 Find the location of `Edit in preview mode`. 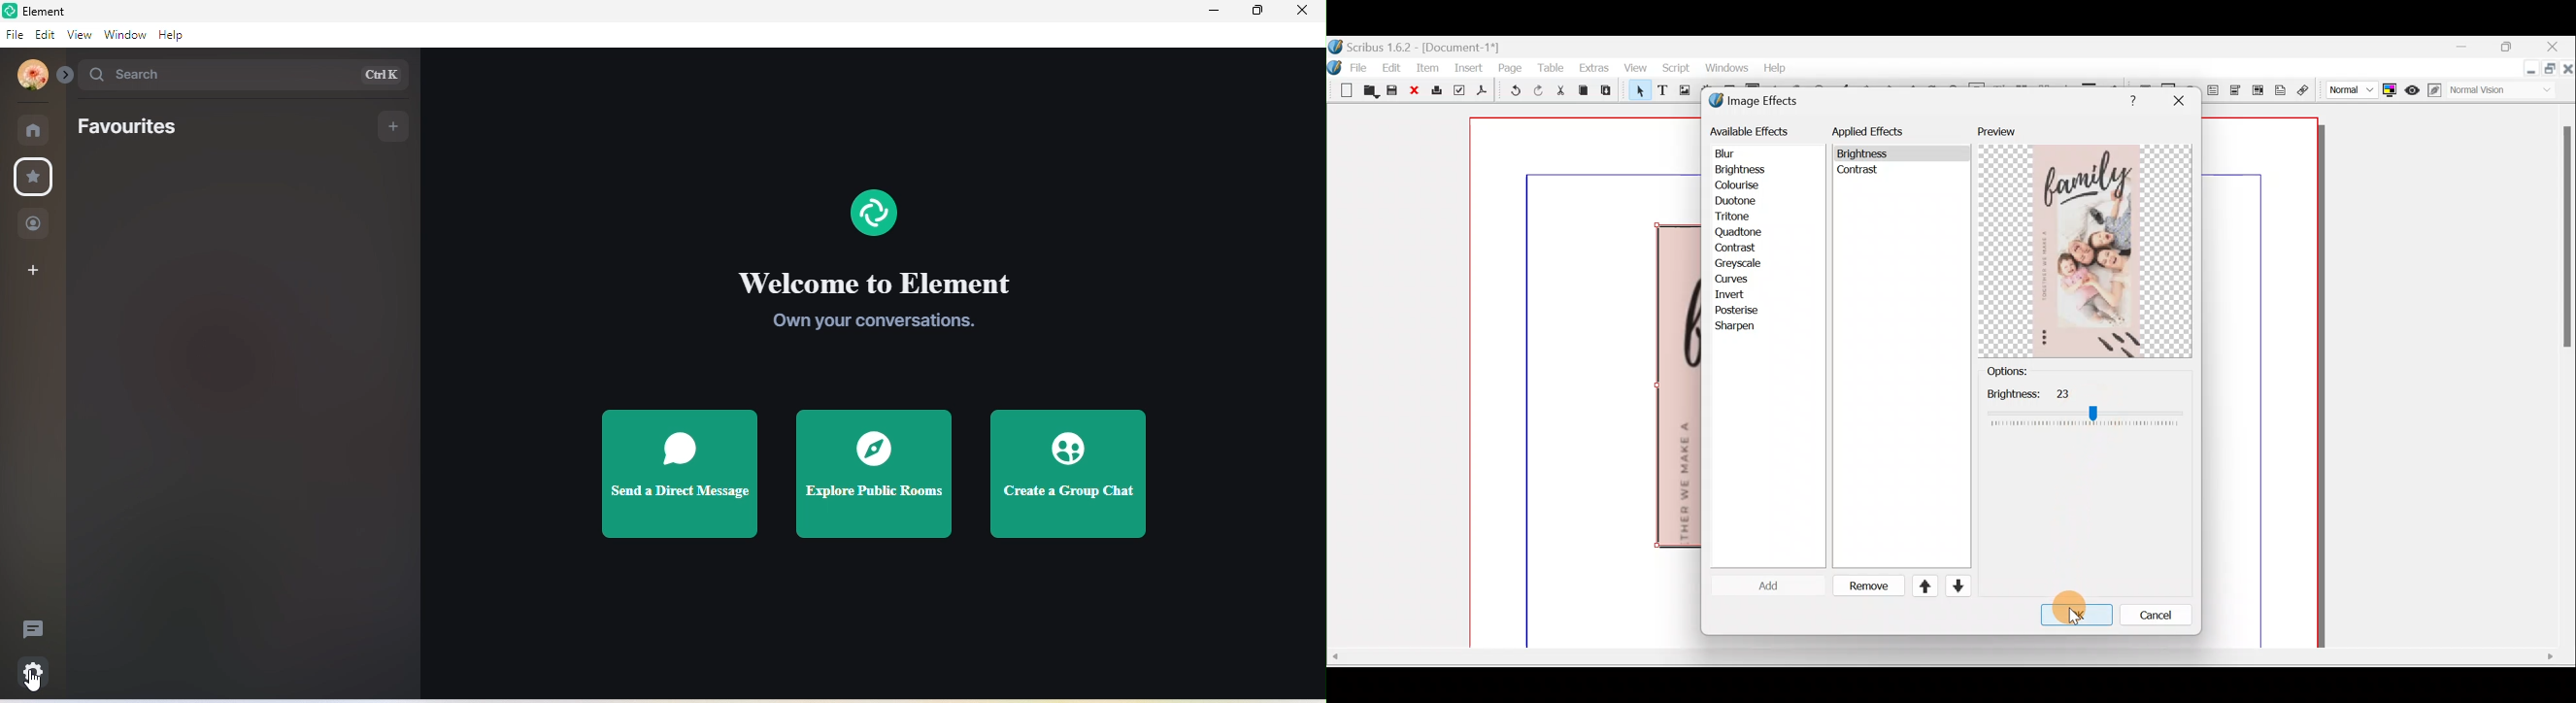

Edit in preview mode is located at coordinates (2437, 90).